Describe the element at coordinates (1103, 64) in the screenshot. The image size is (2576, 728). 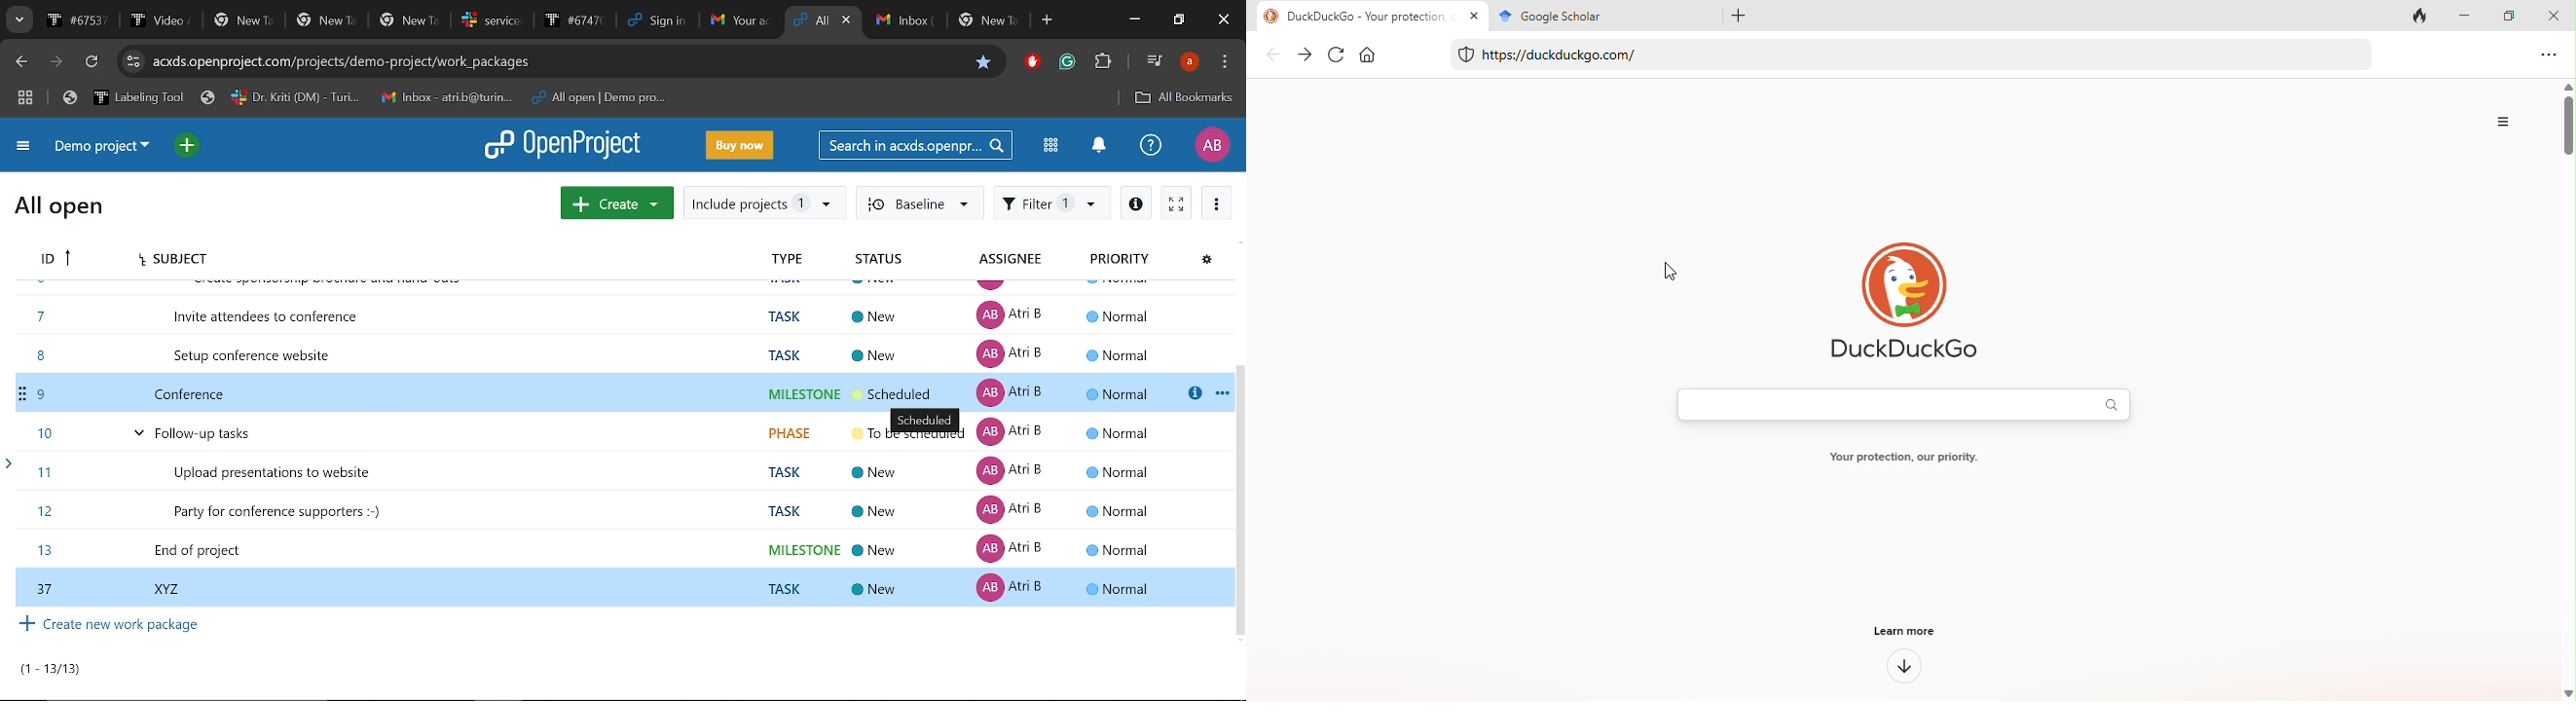
I see `Extensions` at that location.